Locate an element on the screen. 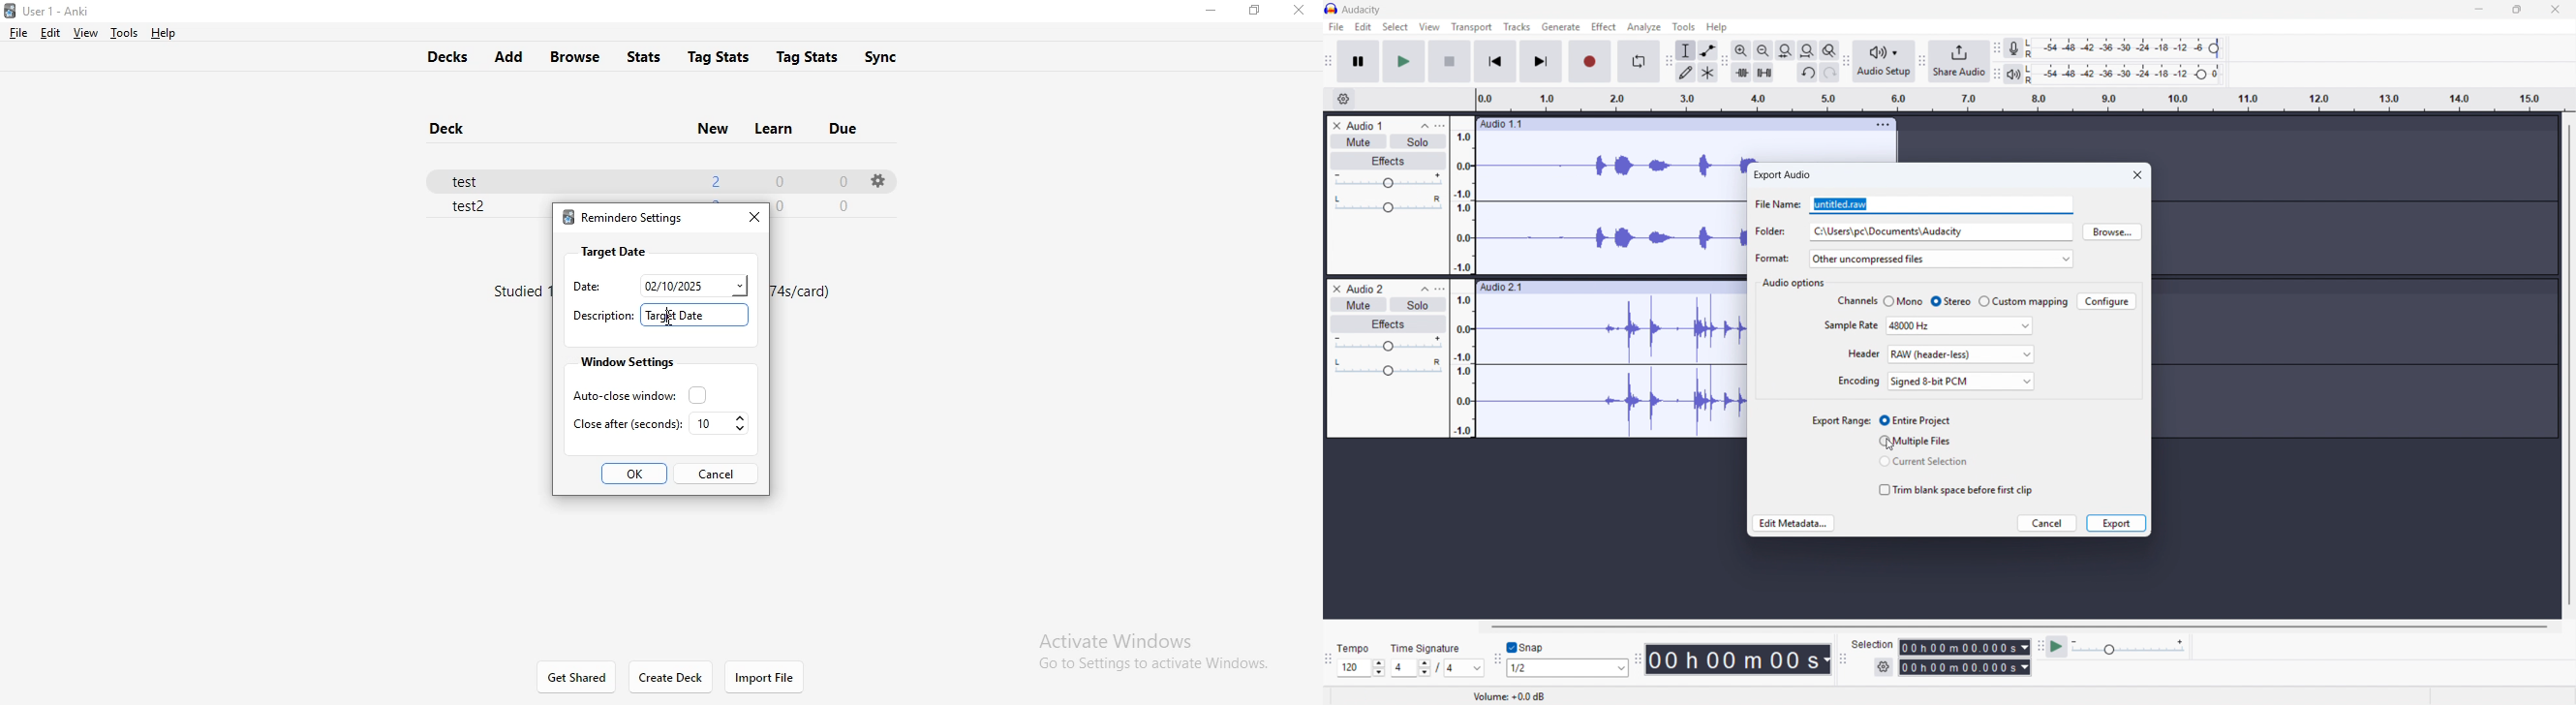  Stop  is located at coordinates (1449, 61).